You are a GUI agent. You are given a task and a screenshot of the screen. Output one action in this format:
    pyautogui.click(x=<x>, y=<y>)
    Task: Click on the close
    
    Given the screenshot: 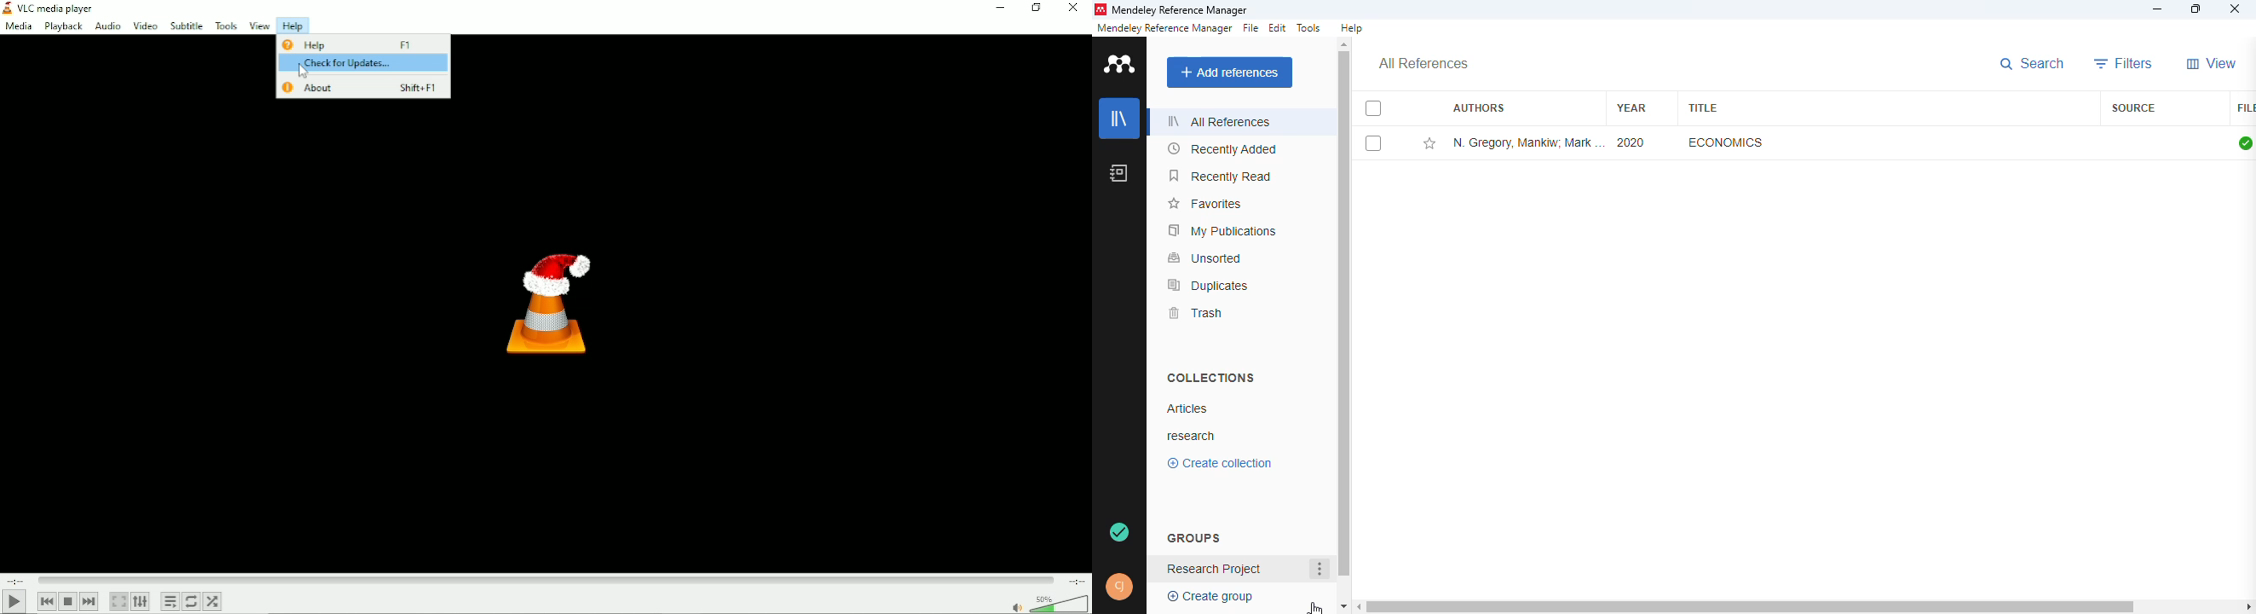 What is the action you would take?
    pyautogui.click(x=2237, y=9)
    